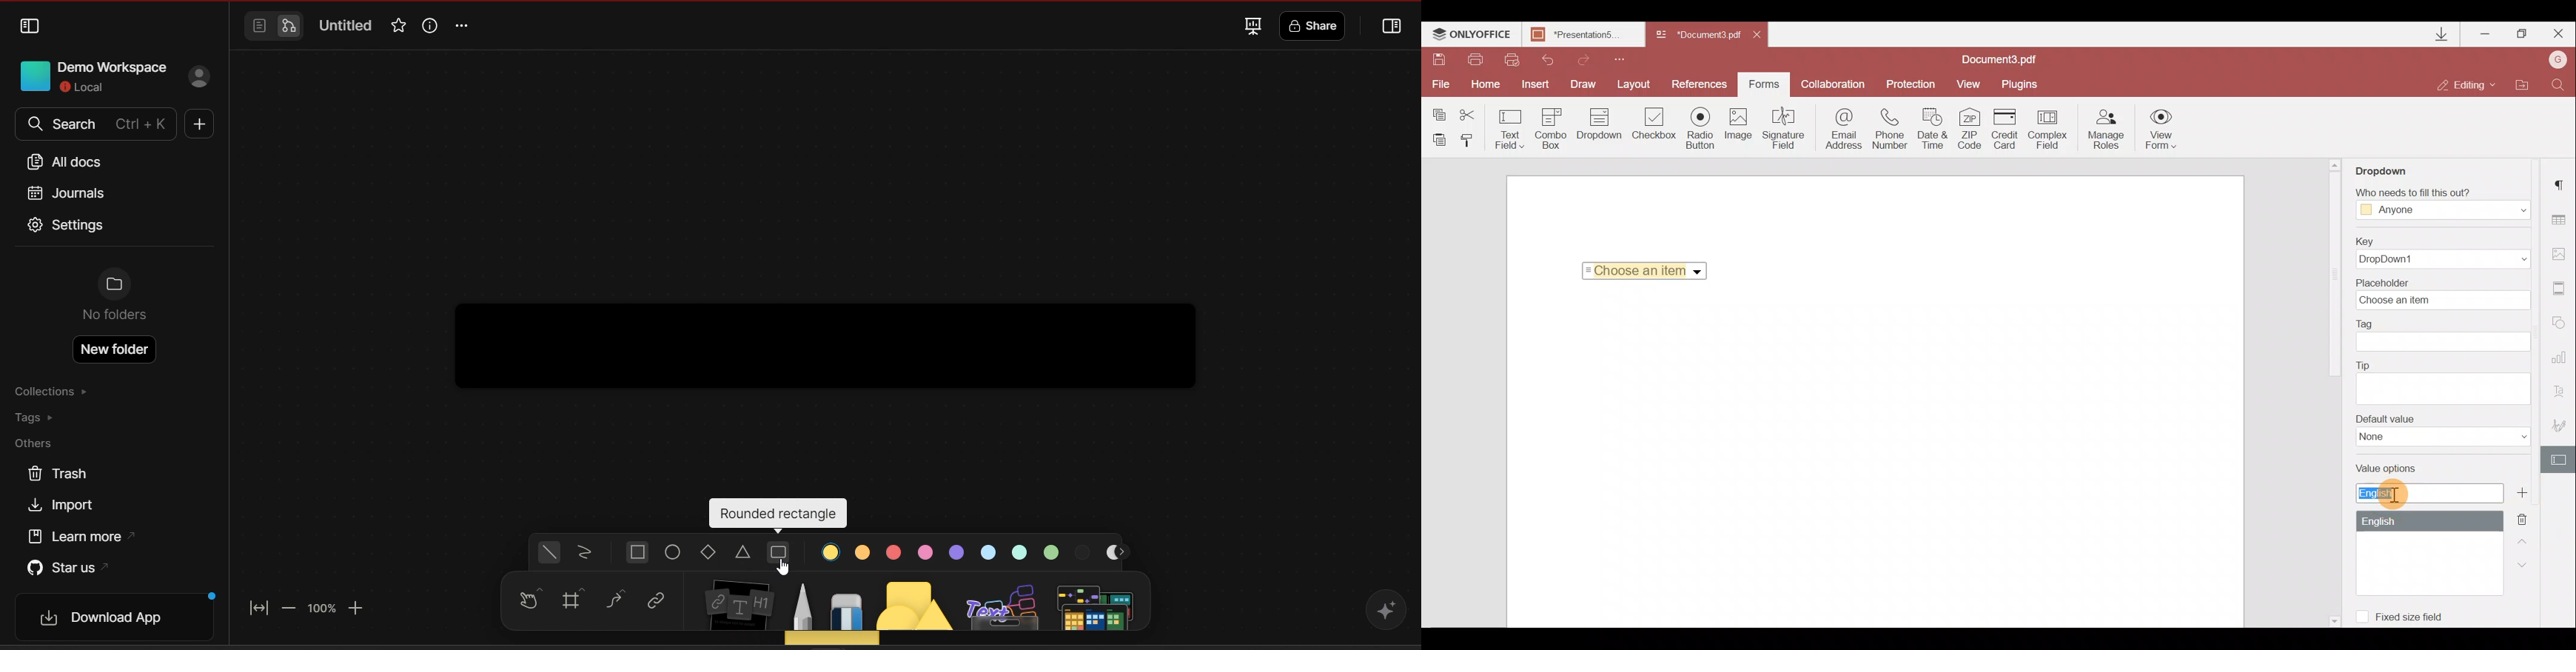 The width and height of the screenshot is (2576, 672). What do you see at coordinates (45, 418) in the screenshot?
I see `tags` at bounding box center [45, 418].